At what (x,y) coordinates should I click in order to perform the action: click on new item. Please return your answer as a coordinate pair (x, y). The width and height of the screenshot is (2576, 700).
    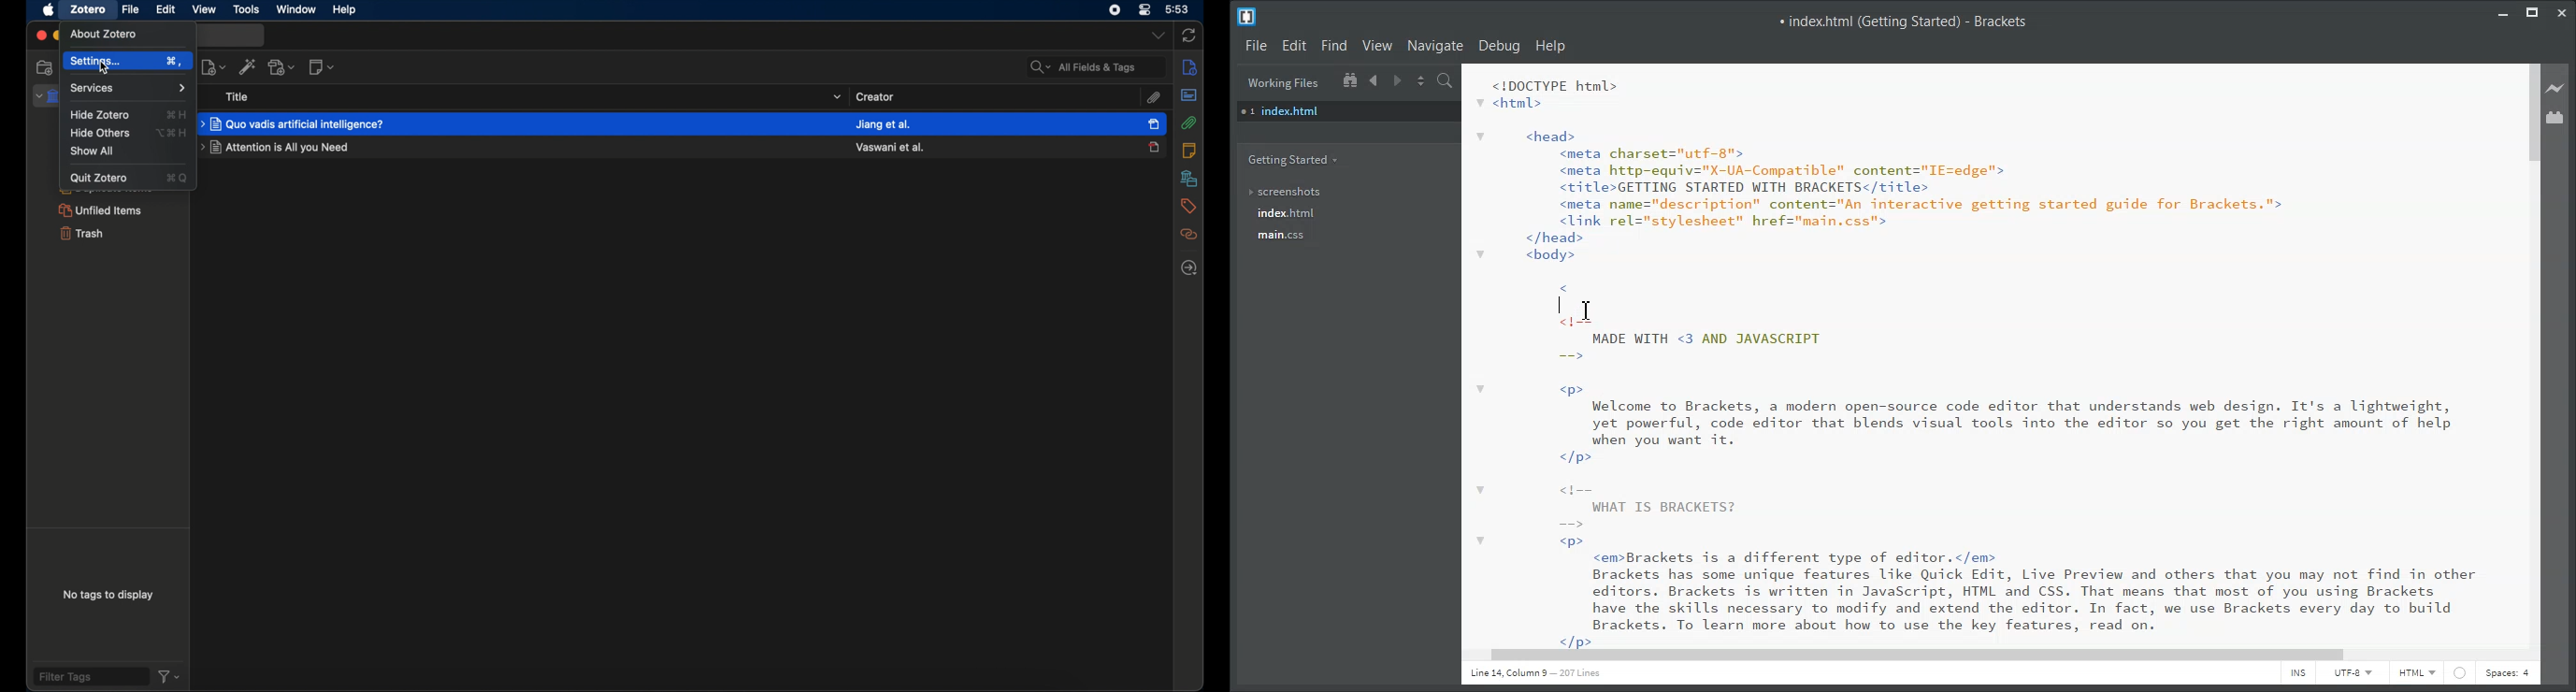
    Looking at the image, I should click on (215, 67).